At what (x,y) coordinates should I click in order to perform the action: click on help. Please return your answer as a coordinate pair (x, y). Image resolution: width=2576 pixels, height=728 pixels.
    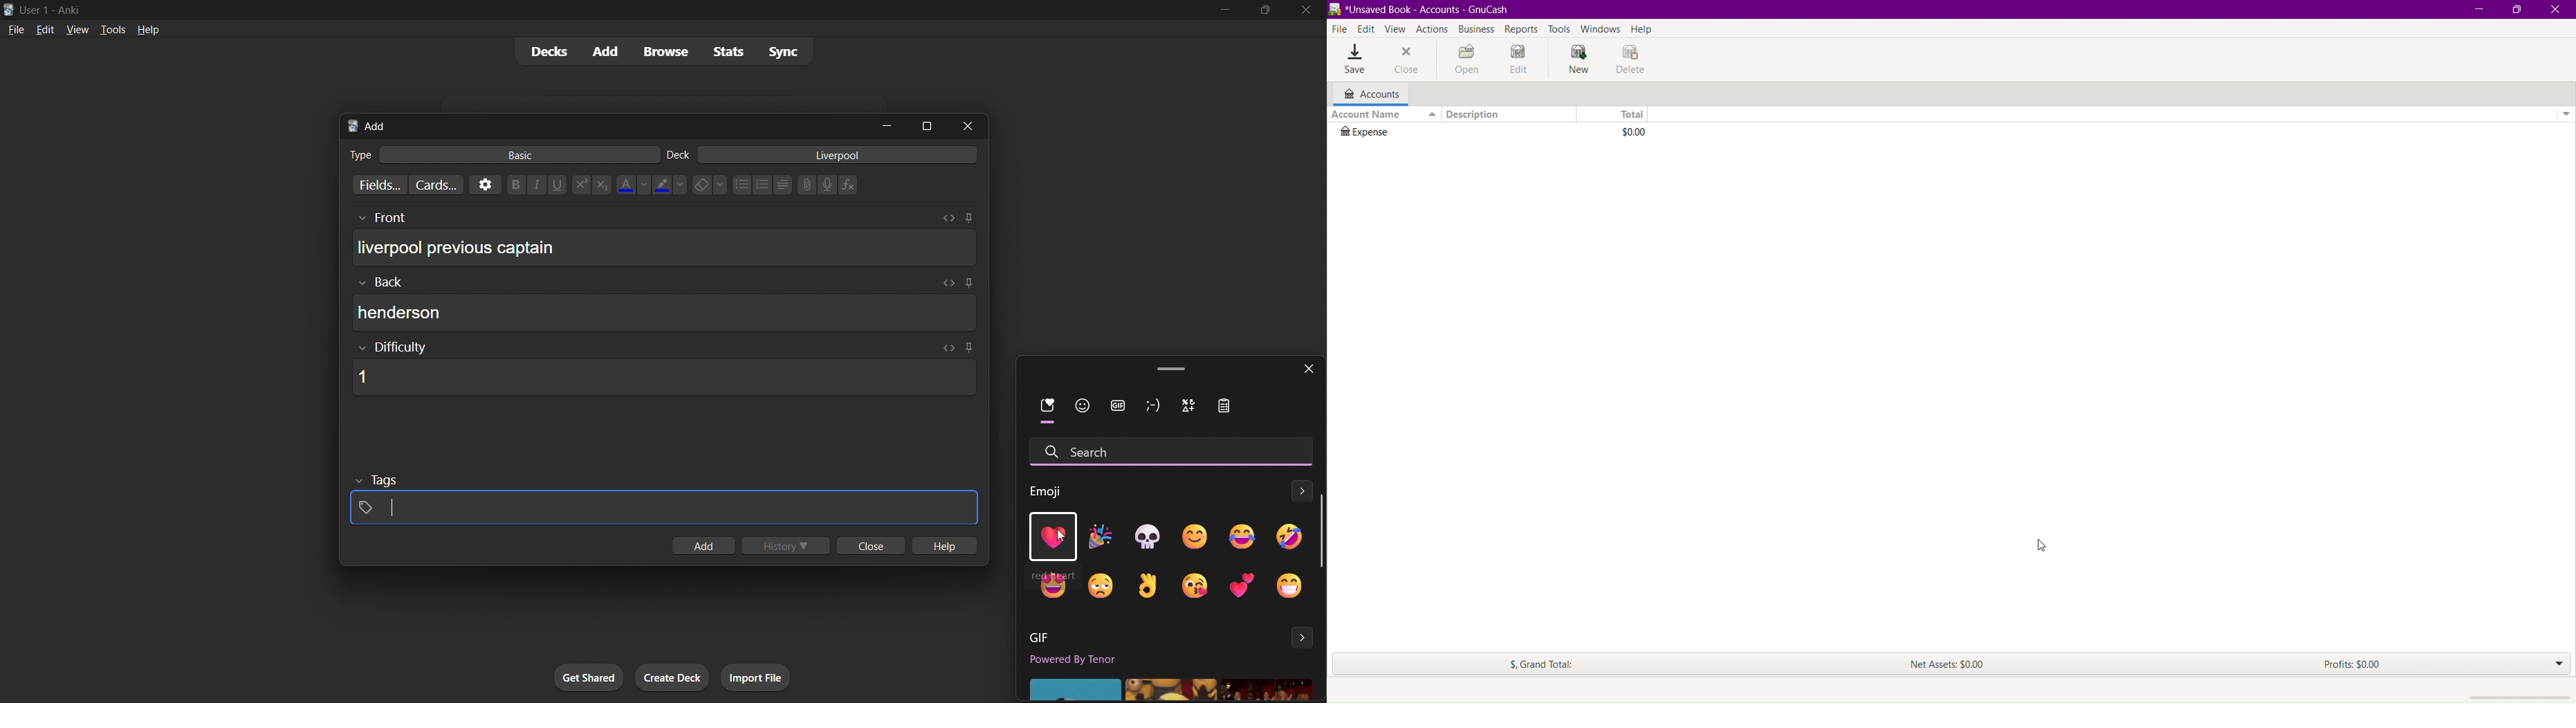
    Looking at the image, I should click on (150, 28).